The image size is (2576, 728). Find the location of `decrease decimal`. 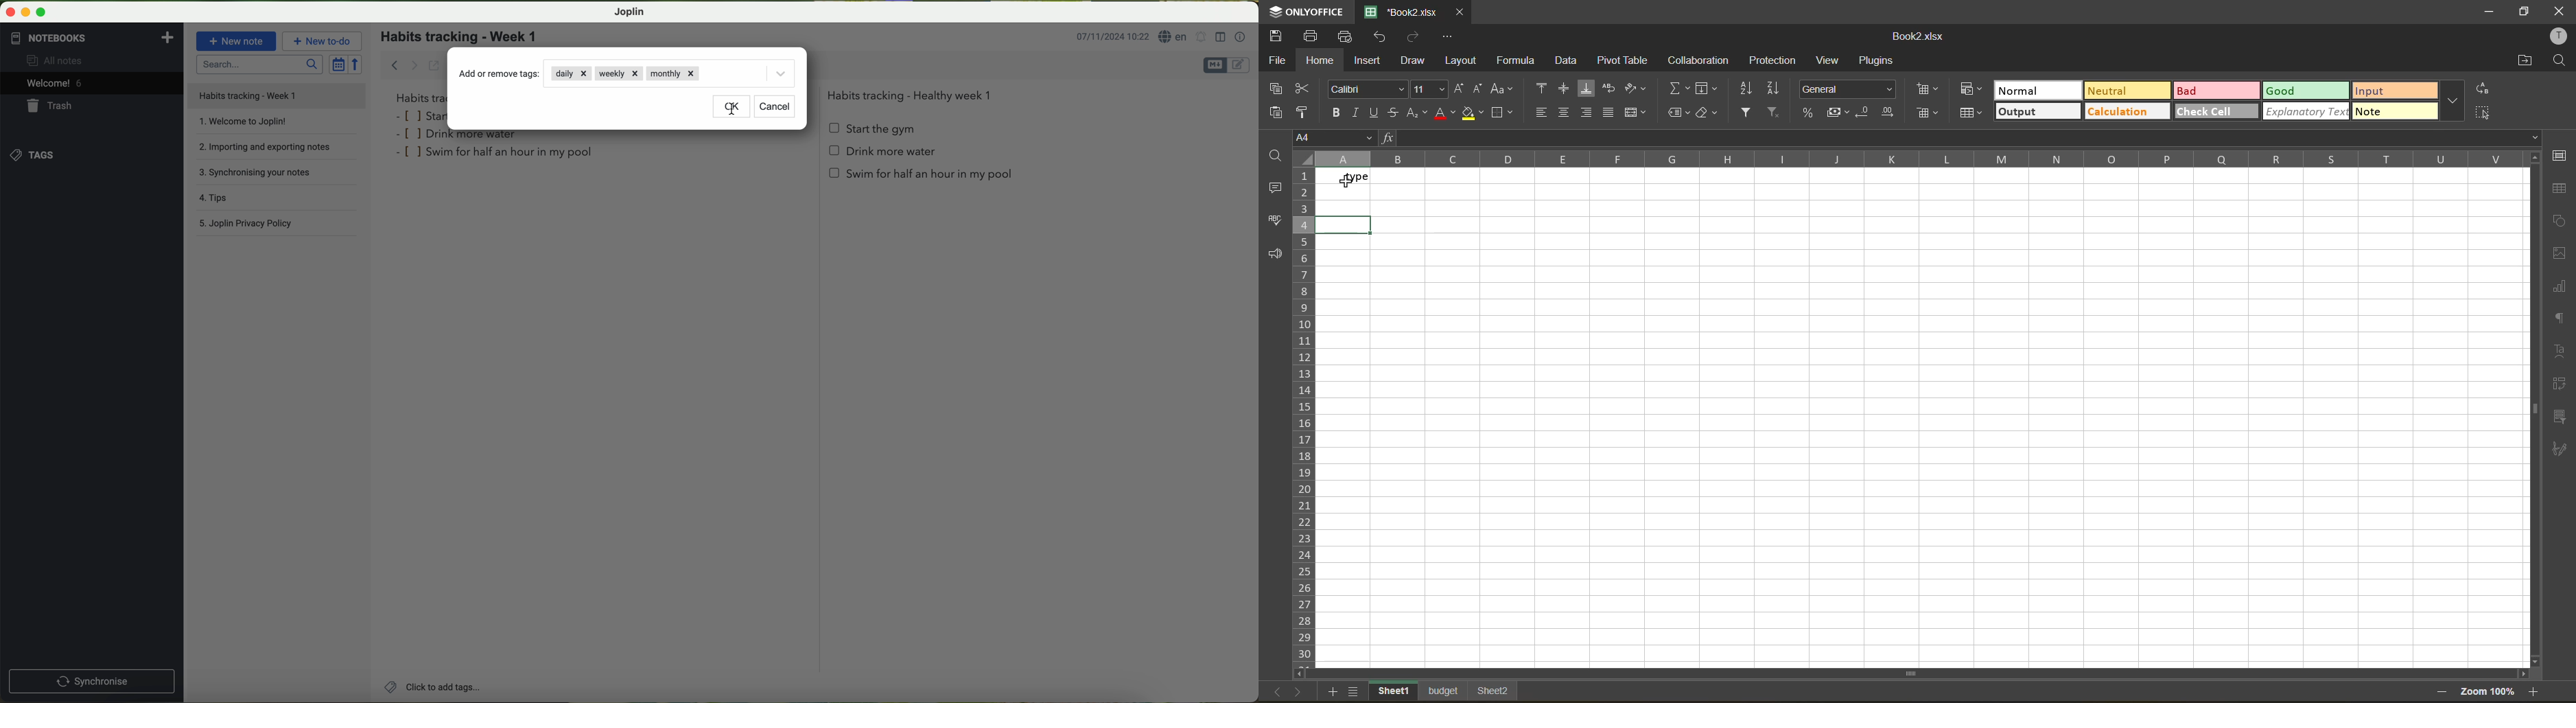

decrease decimal is located at coordinates (1864, 111).